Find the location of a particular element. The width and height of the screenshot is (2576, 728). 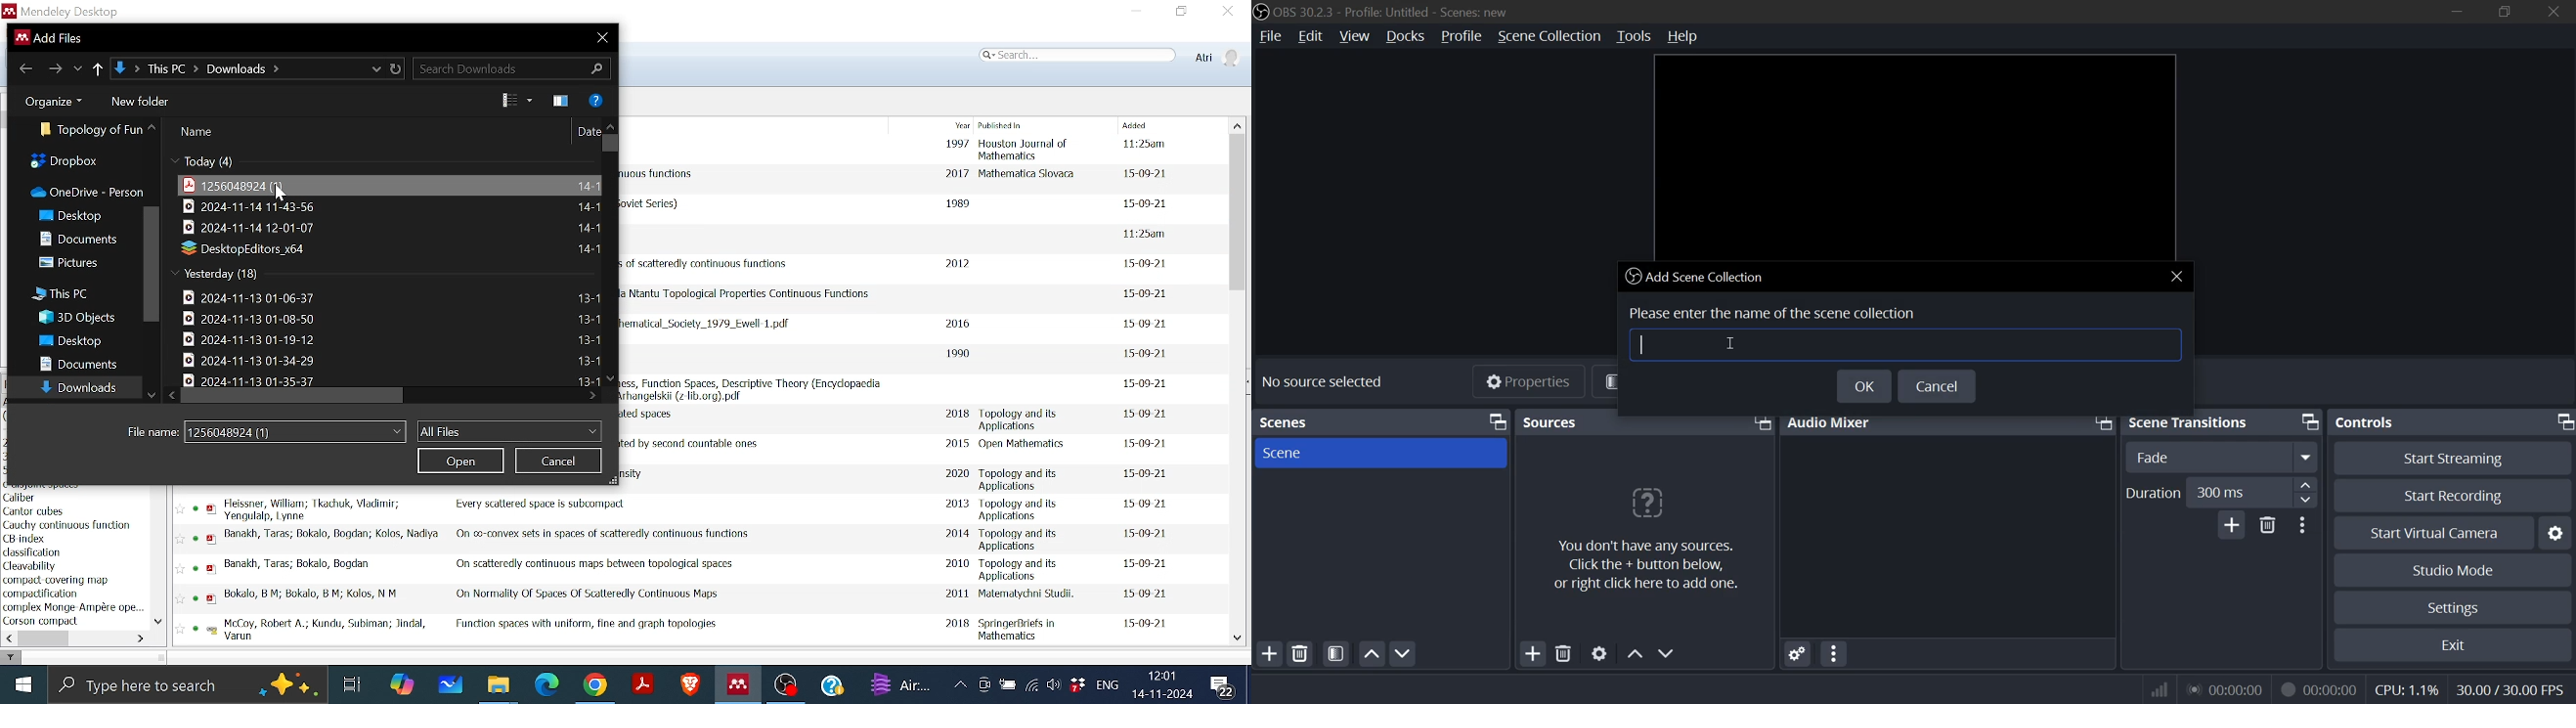

bring front is located at coordinates (1497, 422).